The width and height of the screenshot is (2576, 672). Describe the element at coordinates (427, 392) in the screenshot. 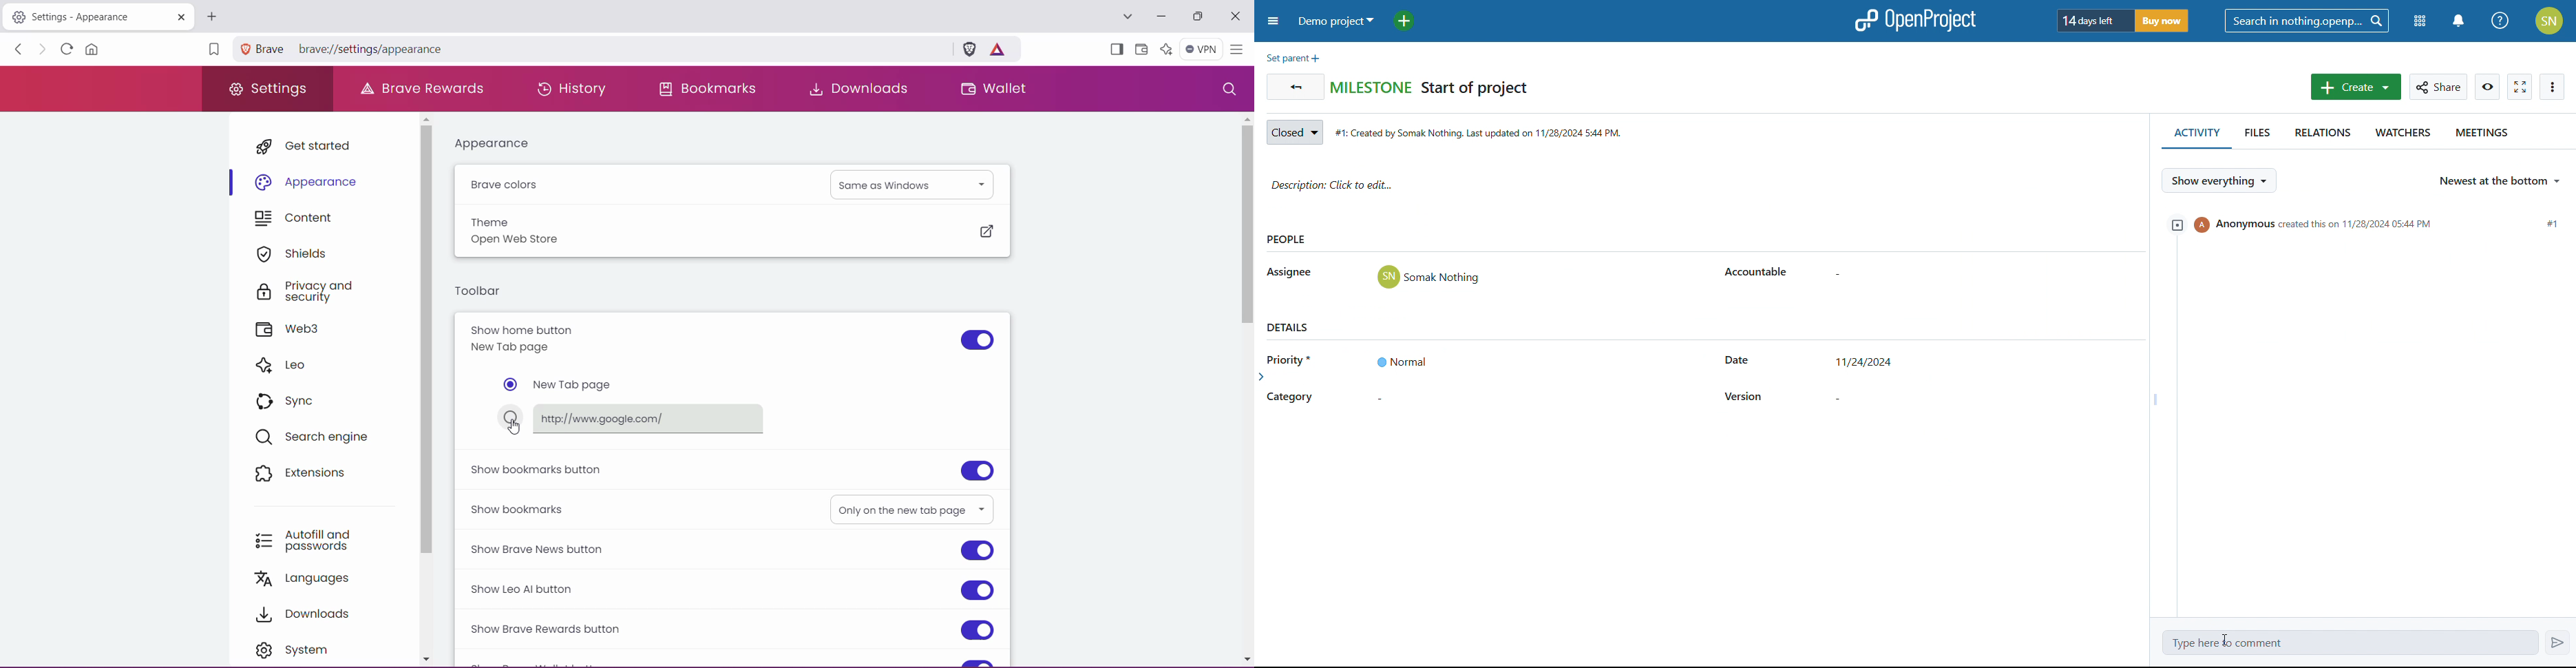

I see `Vertical Scroll` at that location.